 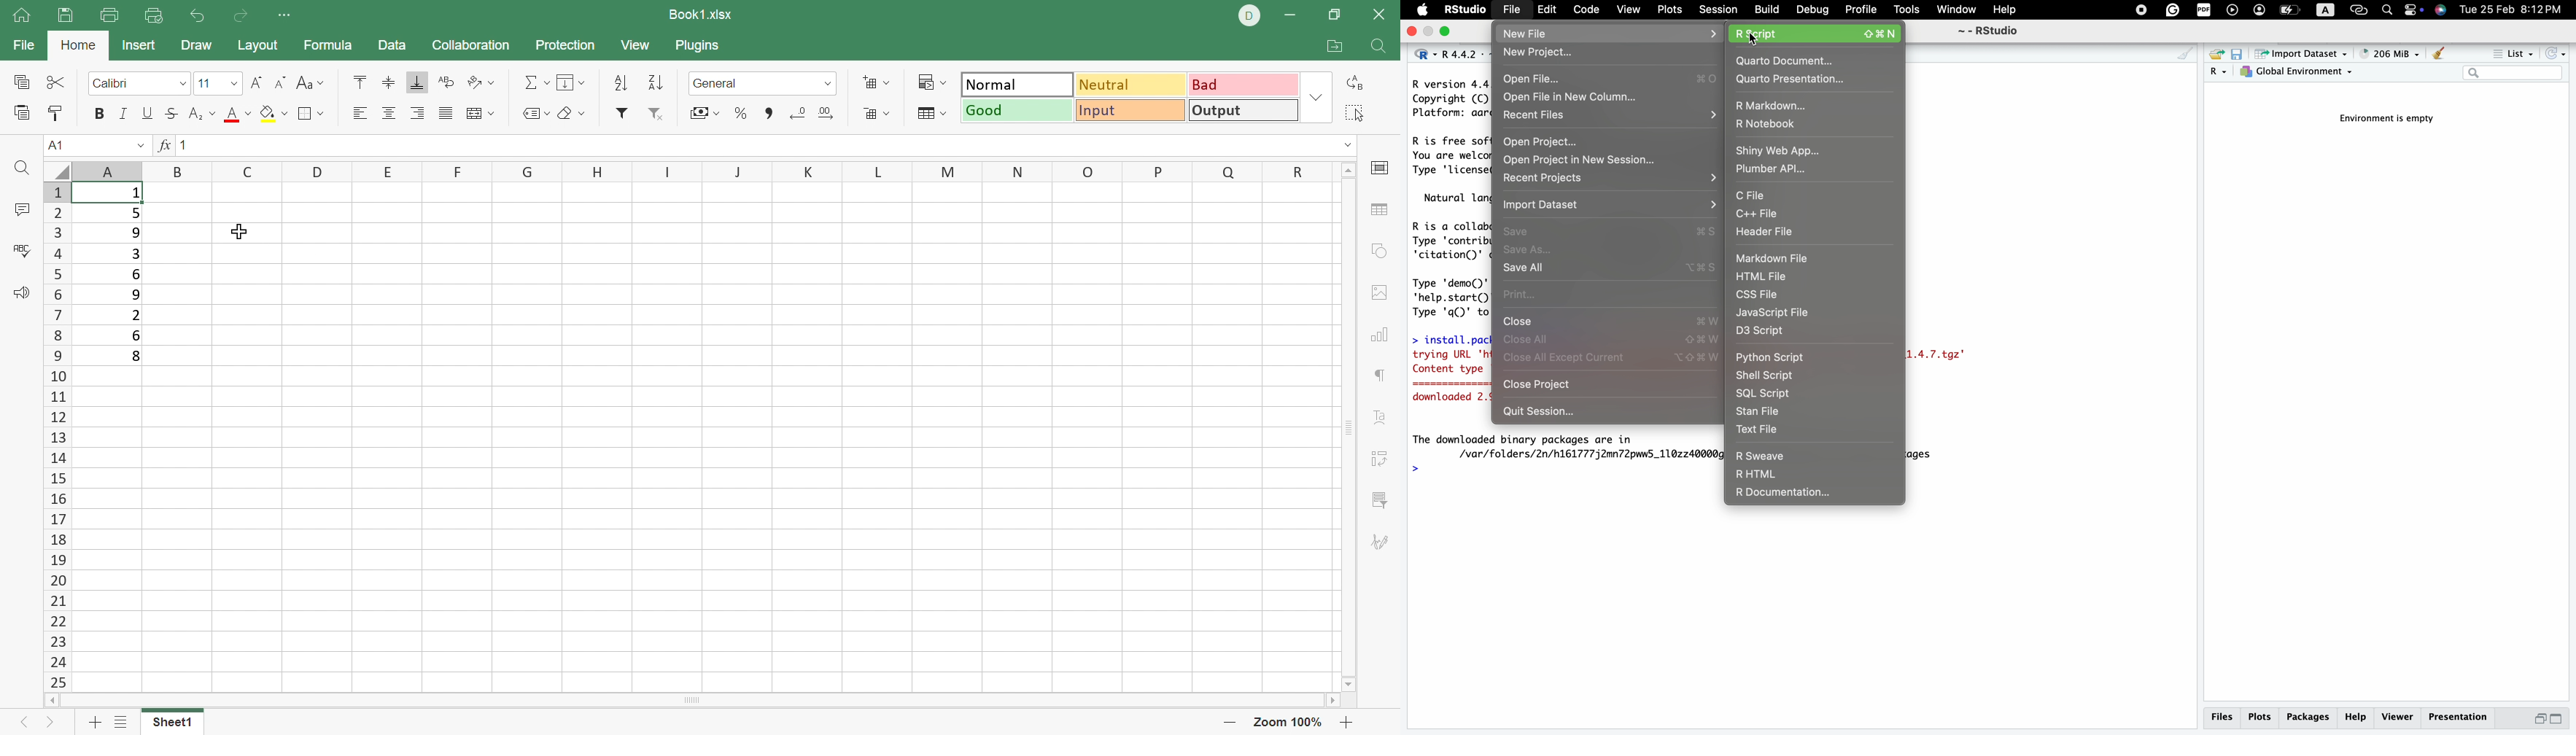 I want to click on Paste, so click(x=21, y=112).